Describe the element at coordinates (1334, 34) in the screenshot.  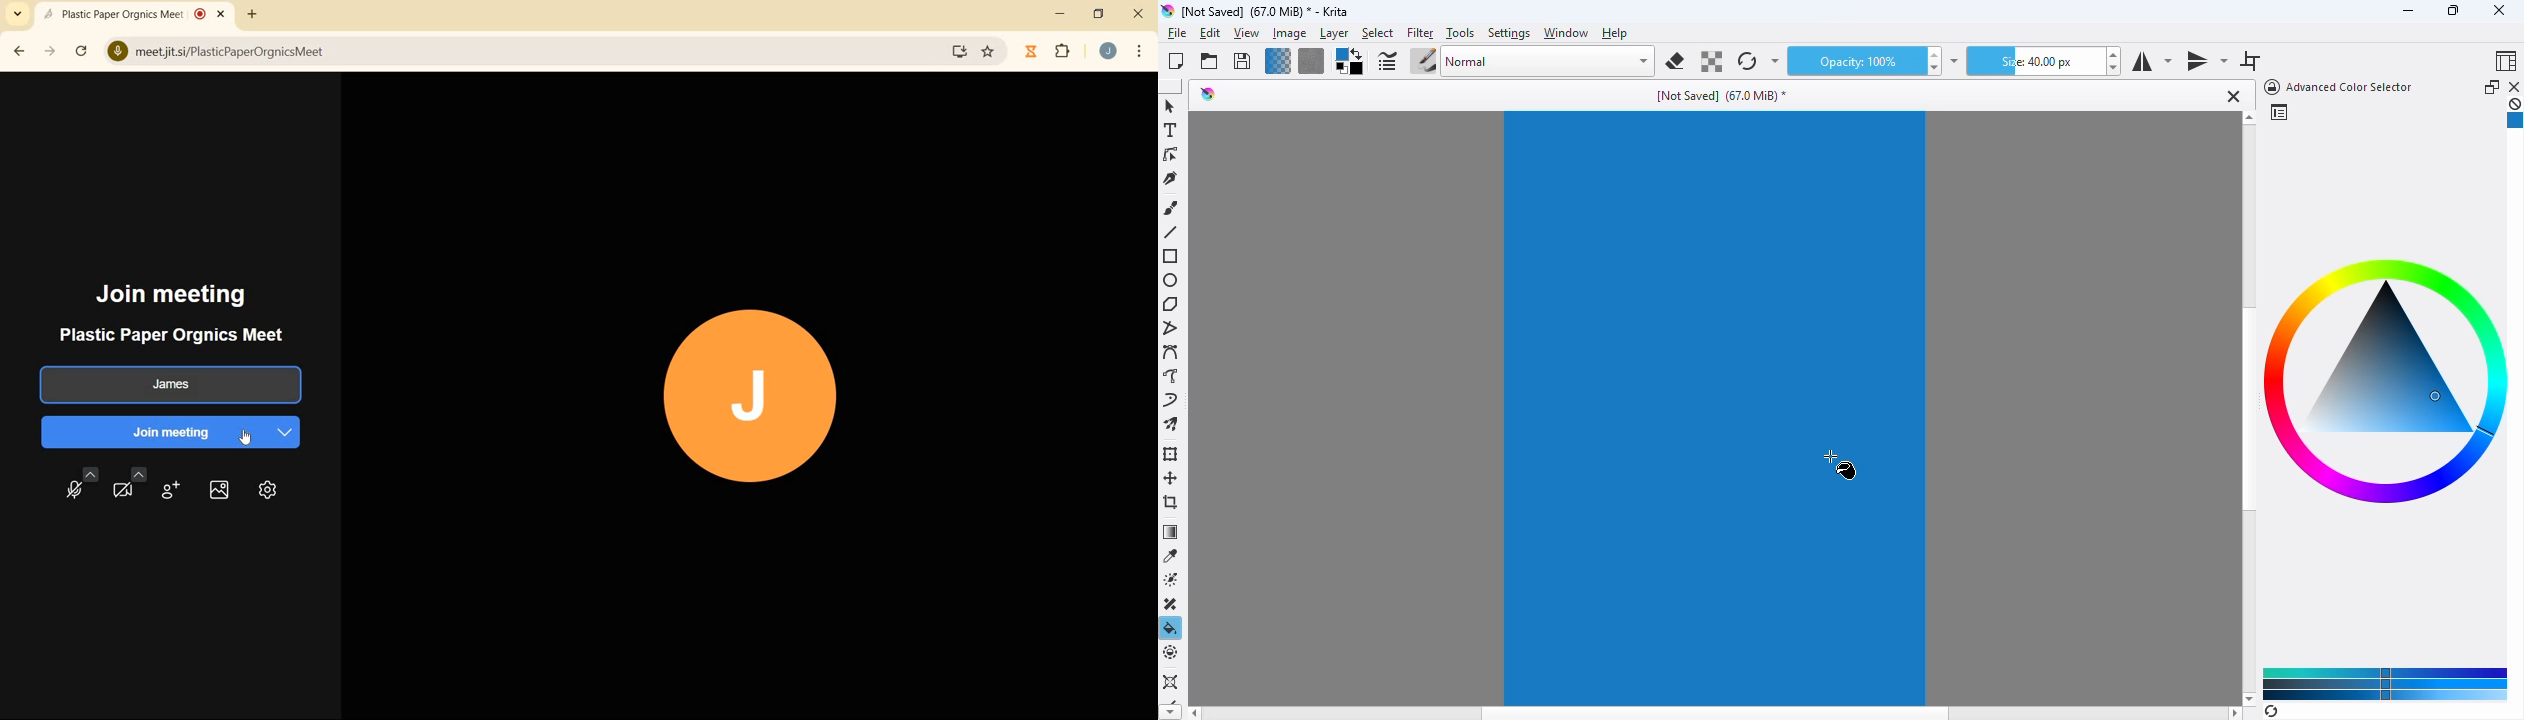
I see `layer` at that location.